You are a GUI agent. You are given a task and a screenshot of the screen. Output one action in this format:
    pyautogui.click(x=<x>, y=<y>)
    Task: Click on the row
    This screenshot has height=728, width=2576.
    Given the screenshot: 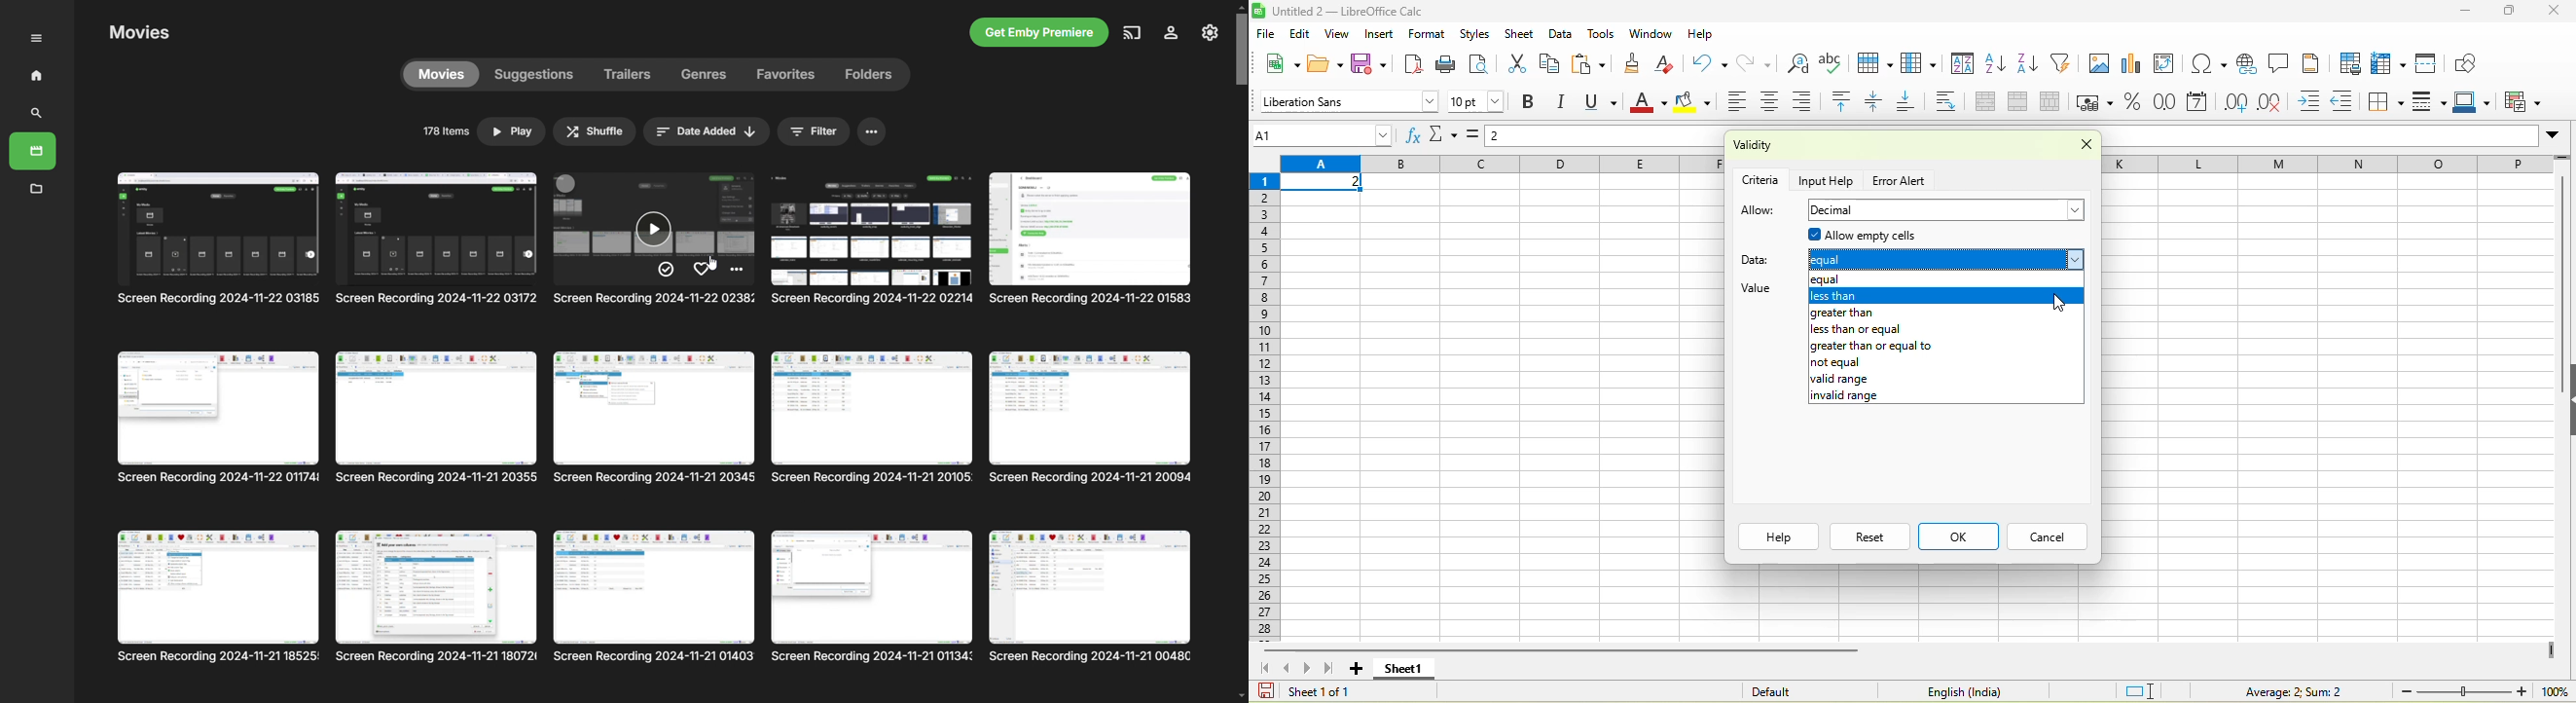 What is the action you would take?
    pyautogui.click(x=1877, y=63)
    